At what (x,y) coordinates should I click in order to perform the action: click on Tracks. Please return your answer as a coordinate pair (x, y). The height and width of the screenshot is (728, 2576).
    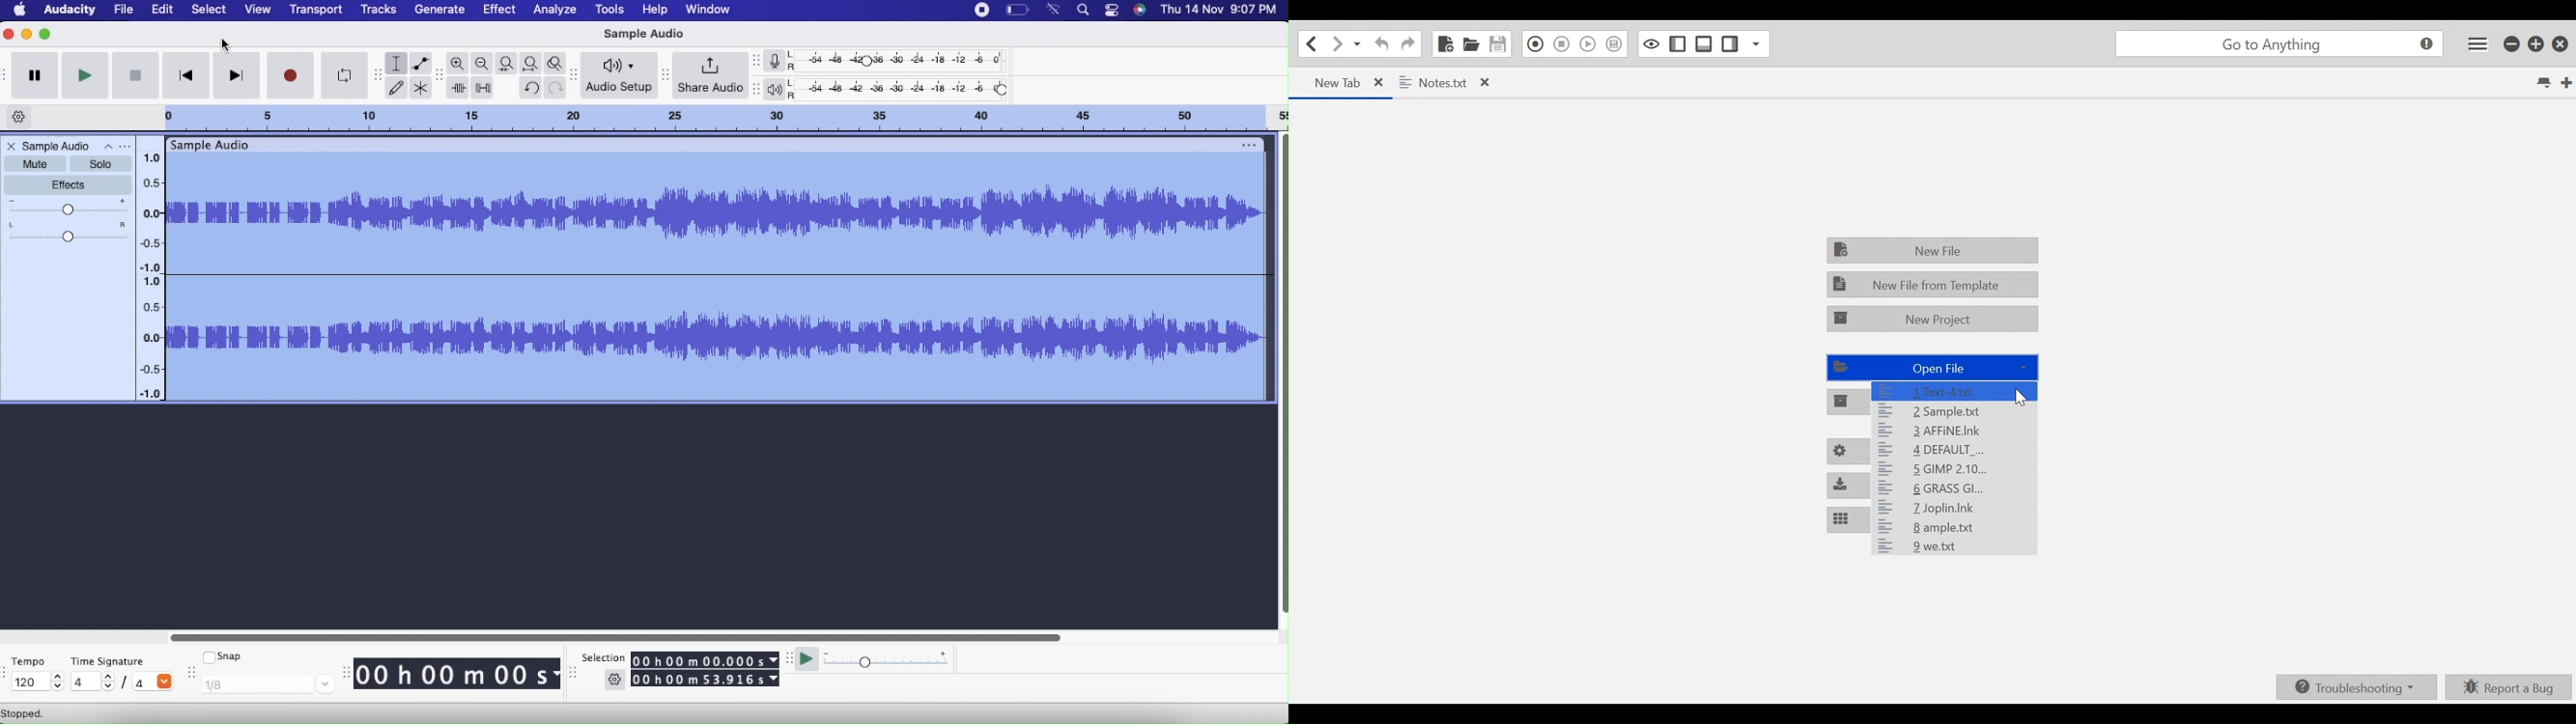
    Looking at the image, I should click on (378, 10).